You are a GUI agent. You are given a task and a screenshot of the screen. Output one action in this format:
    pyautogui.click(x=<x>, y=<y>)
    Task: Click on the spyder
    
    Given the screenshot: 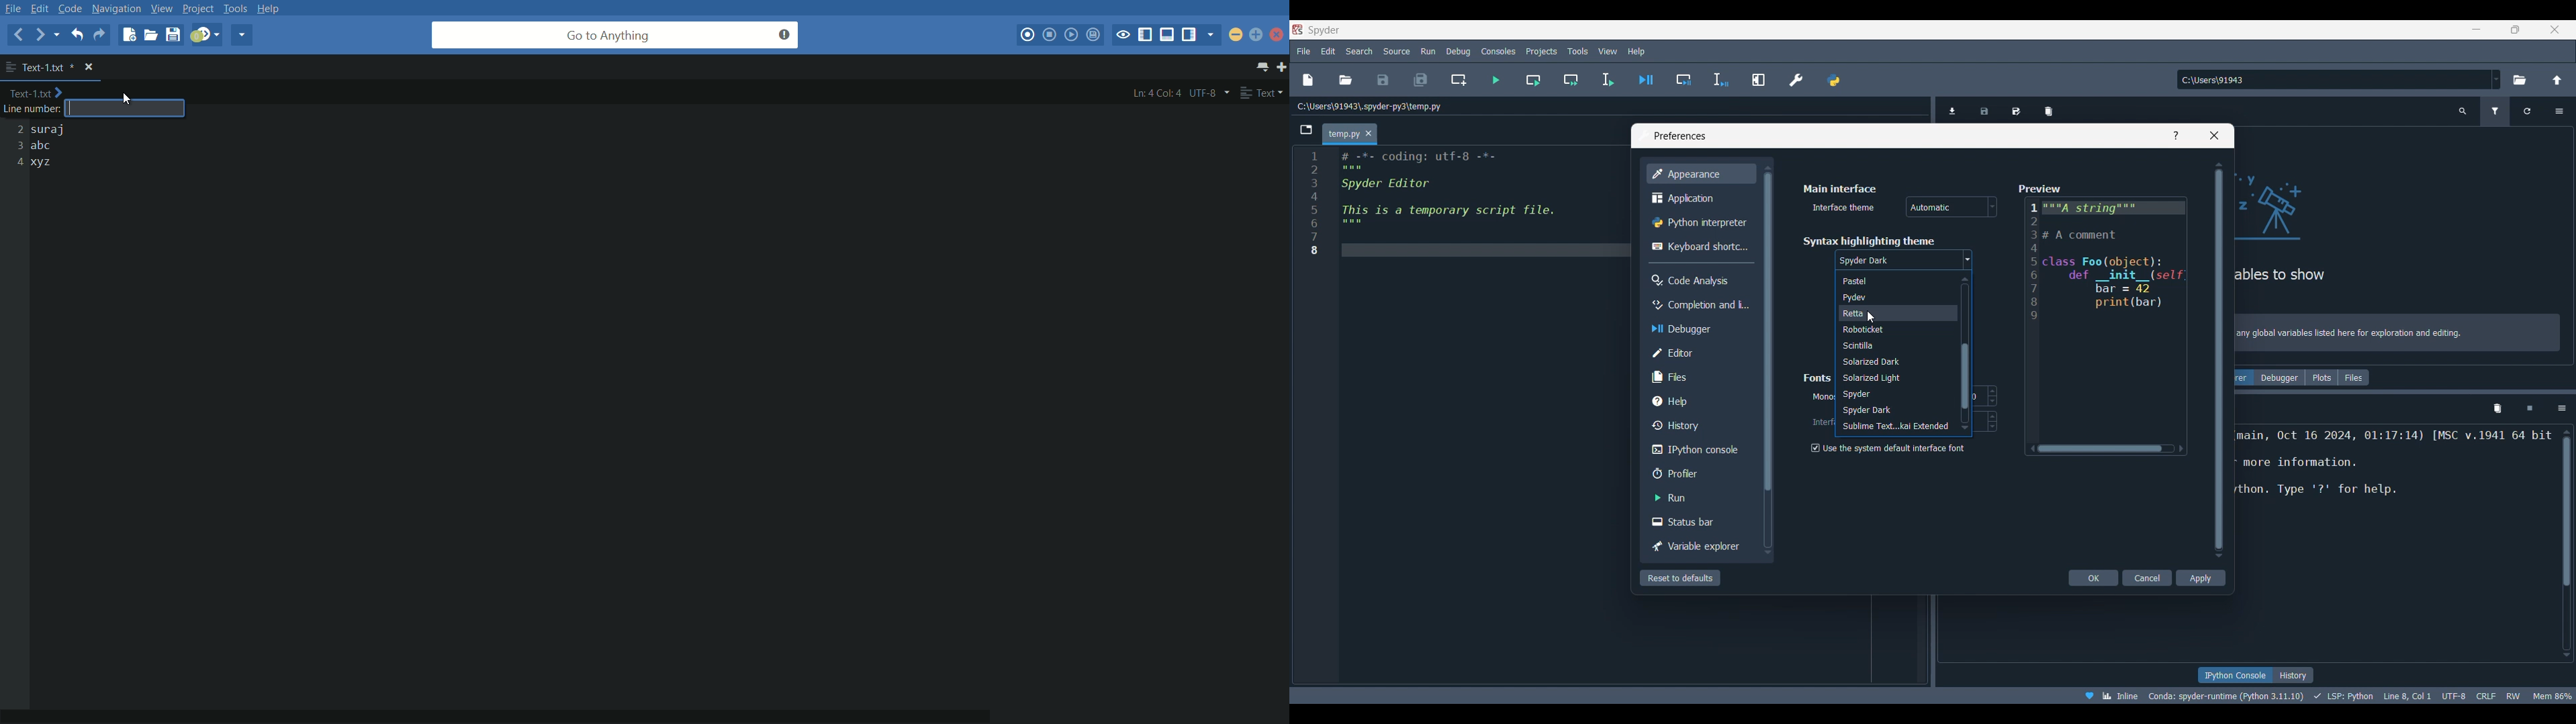 What is the action you would take?
    pyautogui.click(x=1896, y=395)
    